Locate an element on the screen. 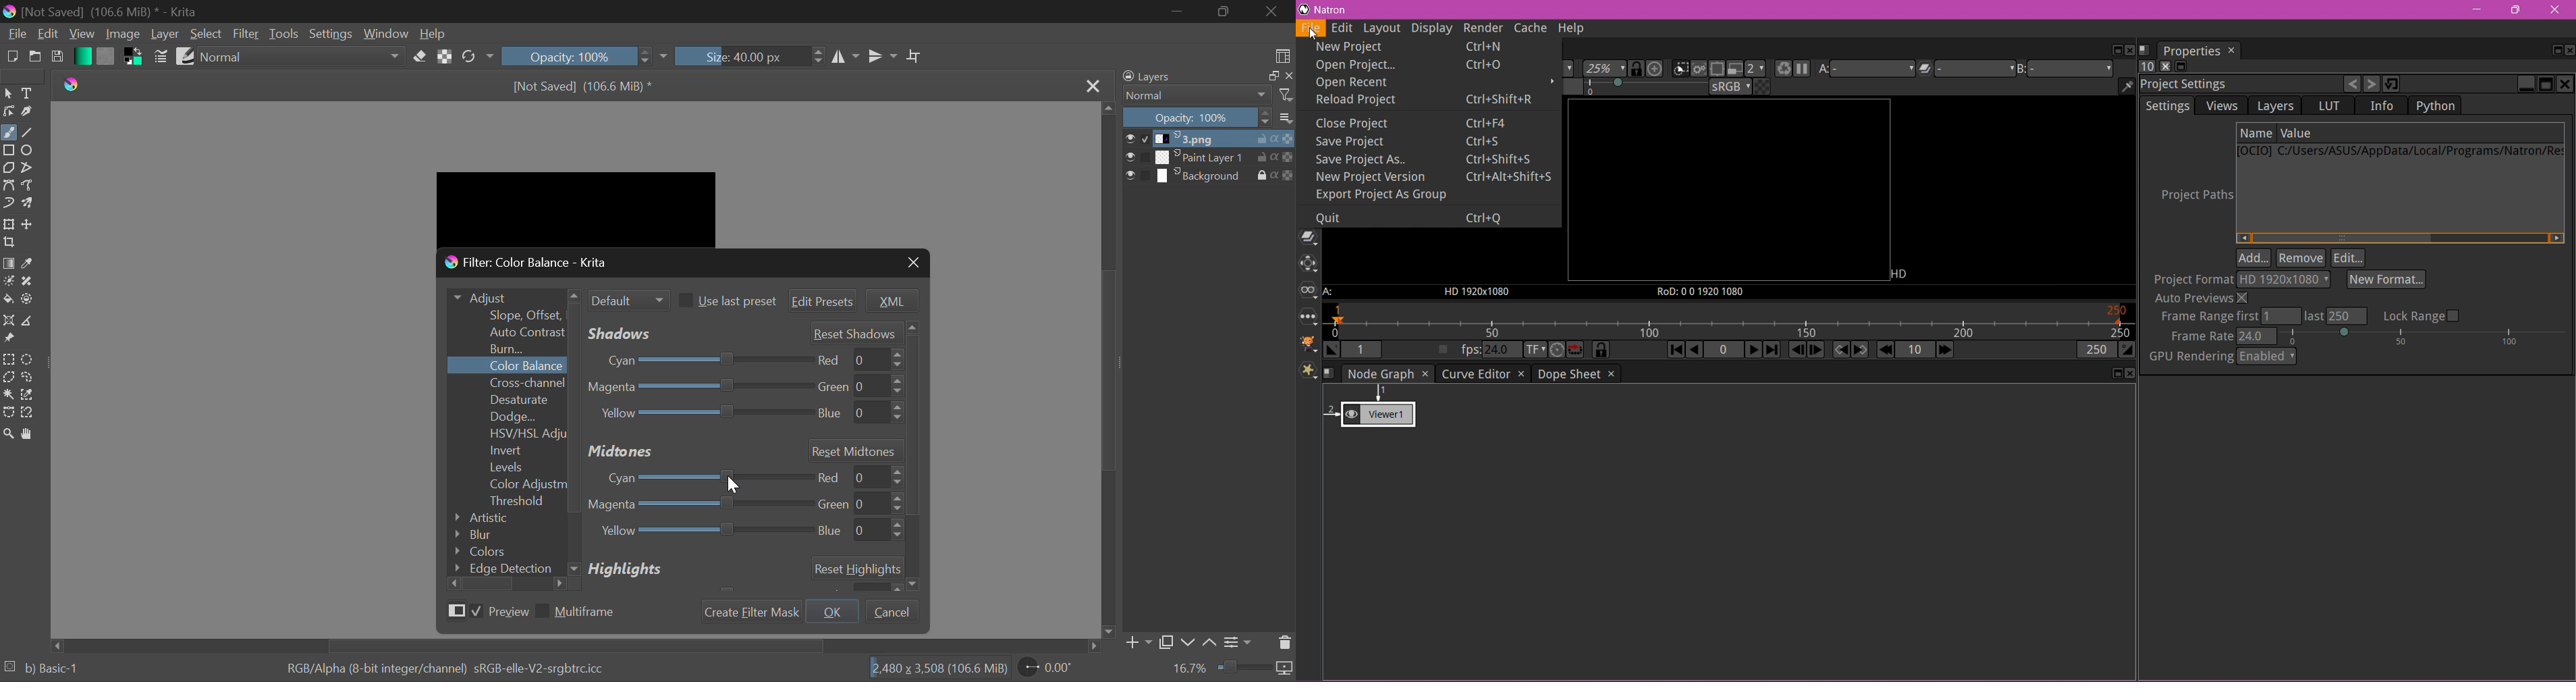 This screenshot has height=700, width=2576. red is located at coordinates (860, 477).